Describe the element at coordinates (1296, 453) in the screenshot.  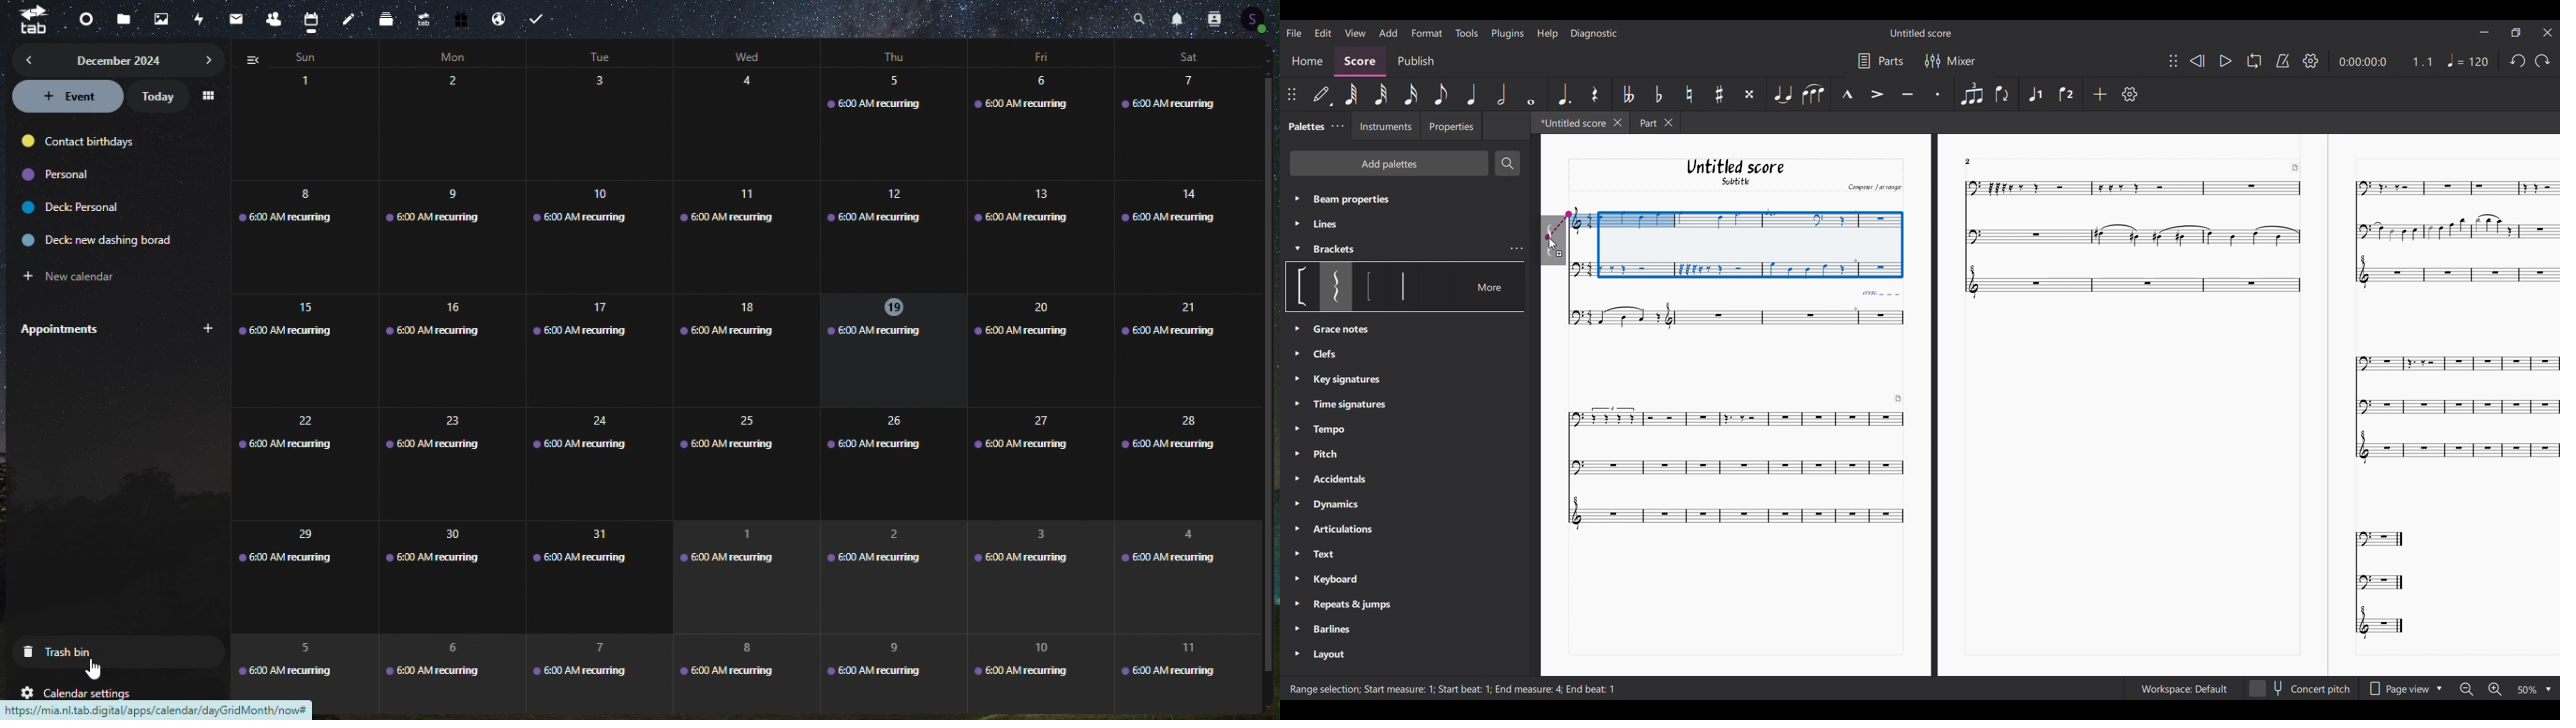
I see `` at that location.